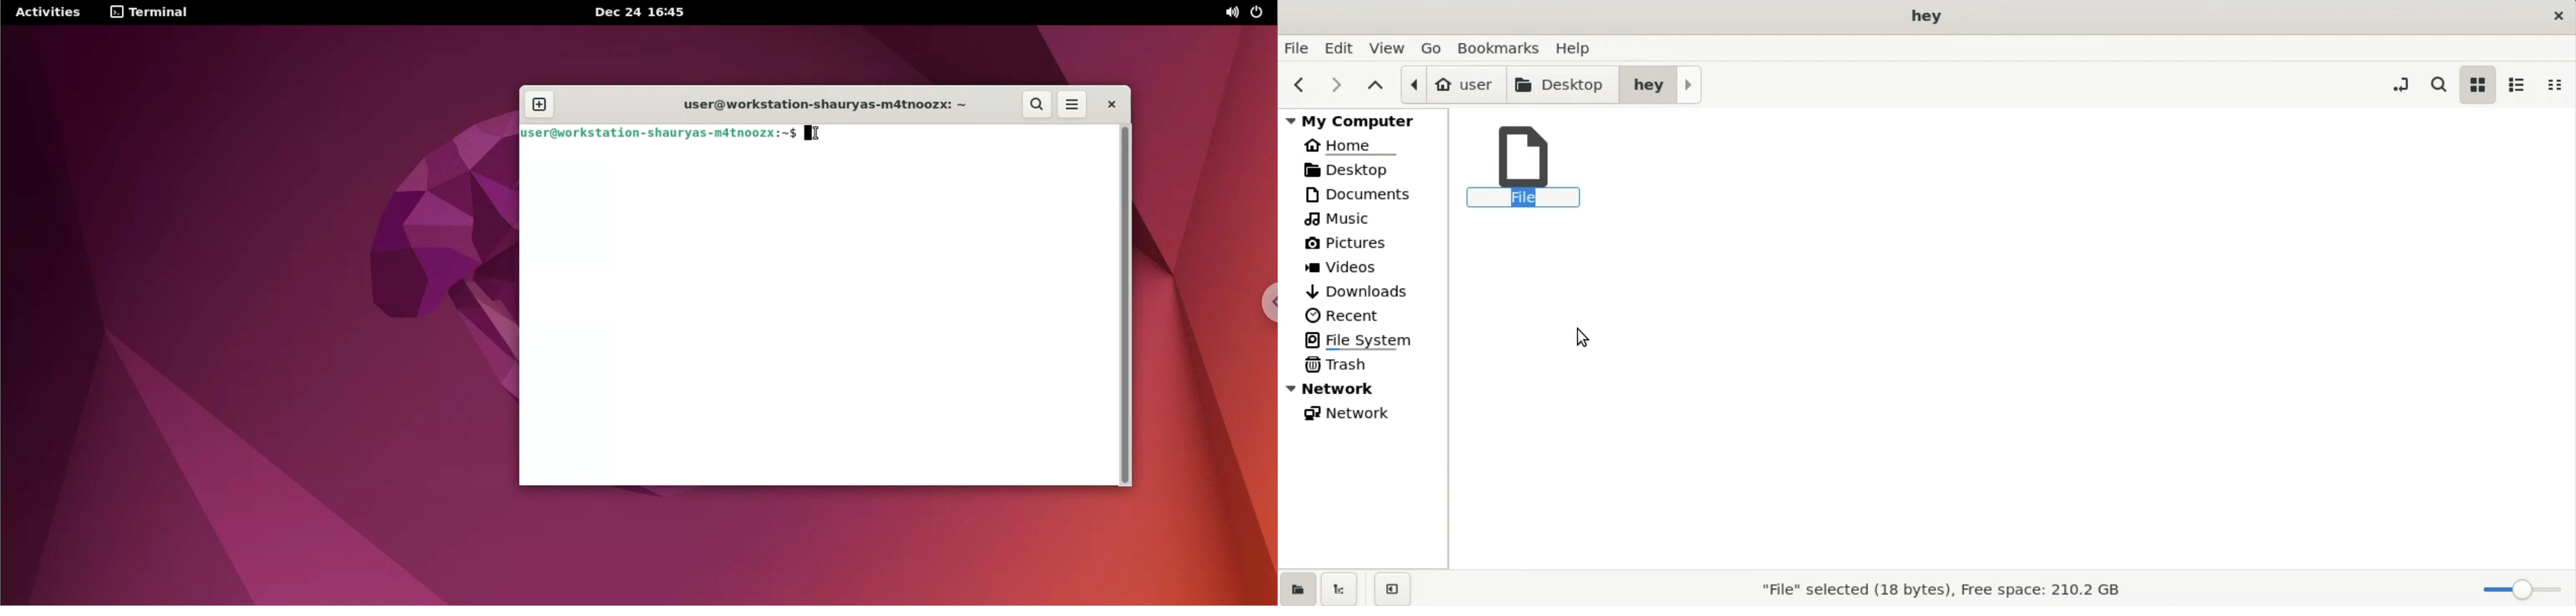  I want to click on trash, so click(1340, 364).